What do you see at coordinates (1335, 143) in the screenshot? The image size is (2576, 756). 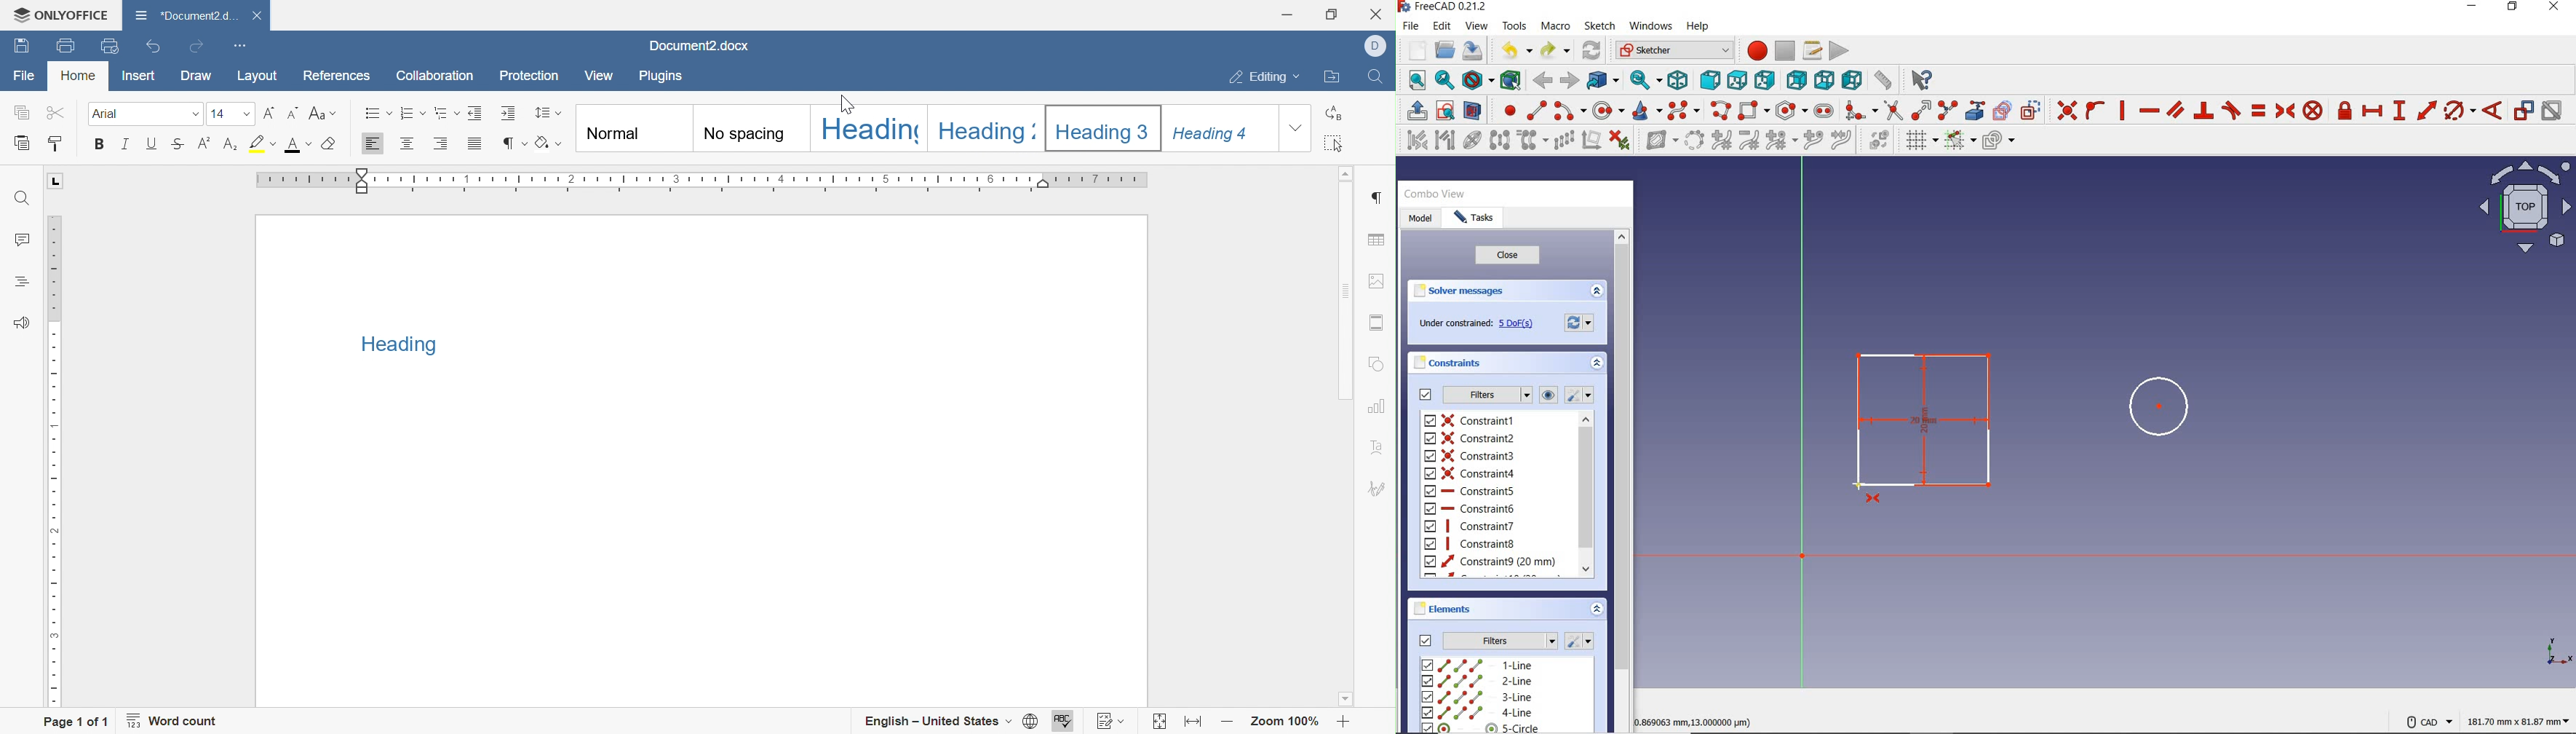 I see `Select all` at bounding box center [1335, 143].